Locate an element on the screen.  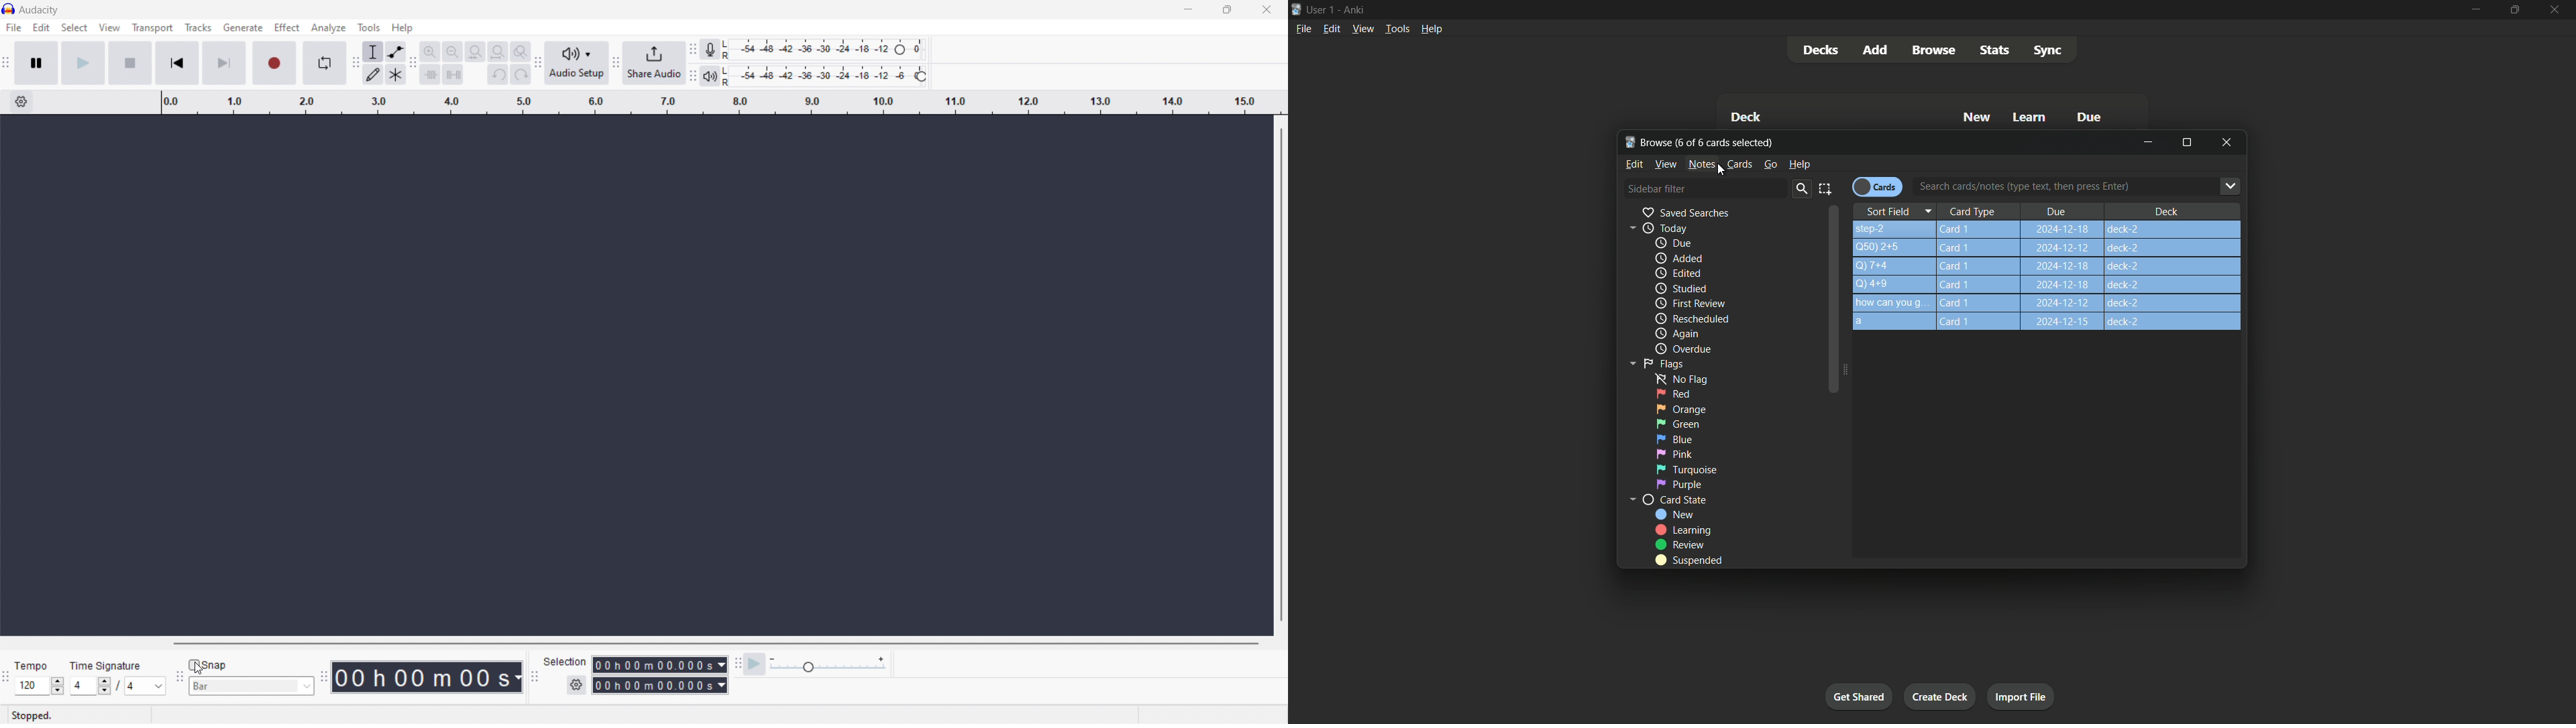
Learning is located at coordinates (1683, 530).